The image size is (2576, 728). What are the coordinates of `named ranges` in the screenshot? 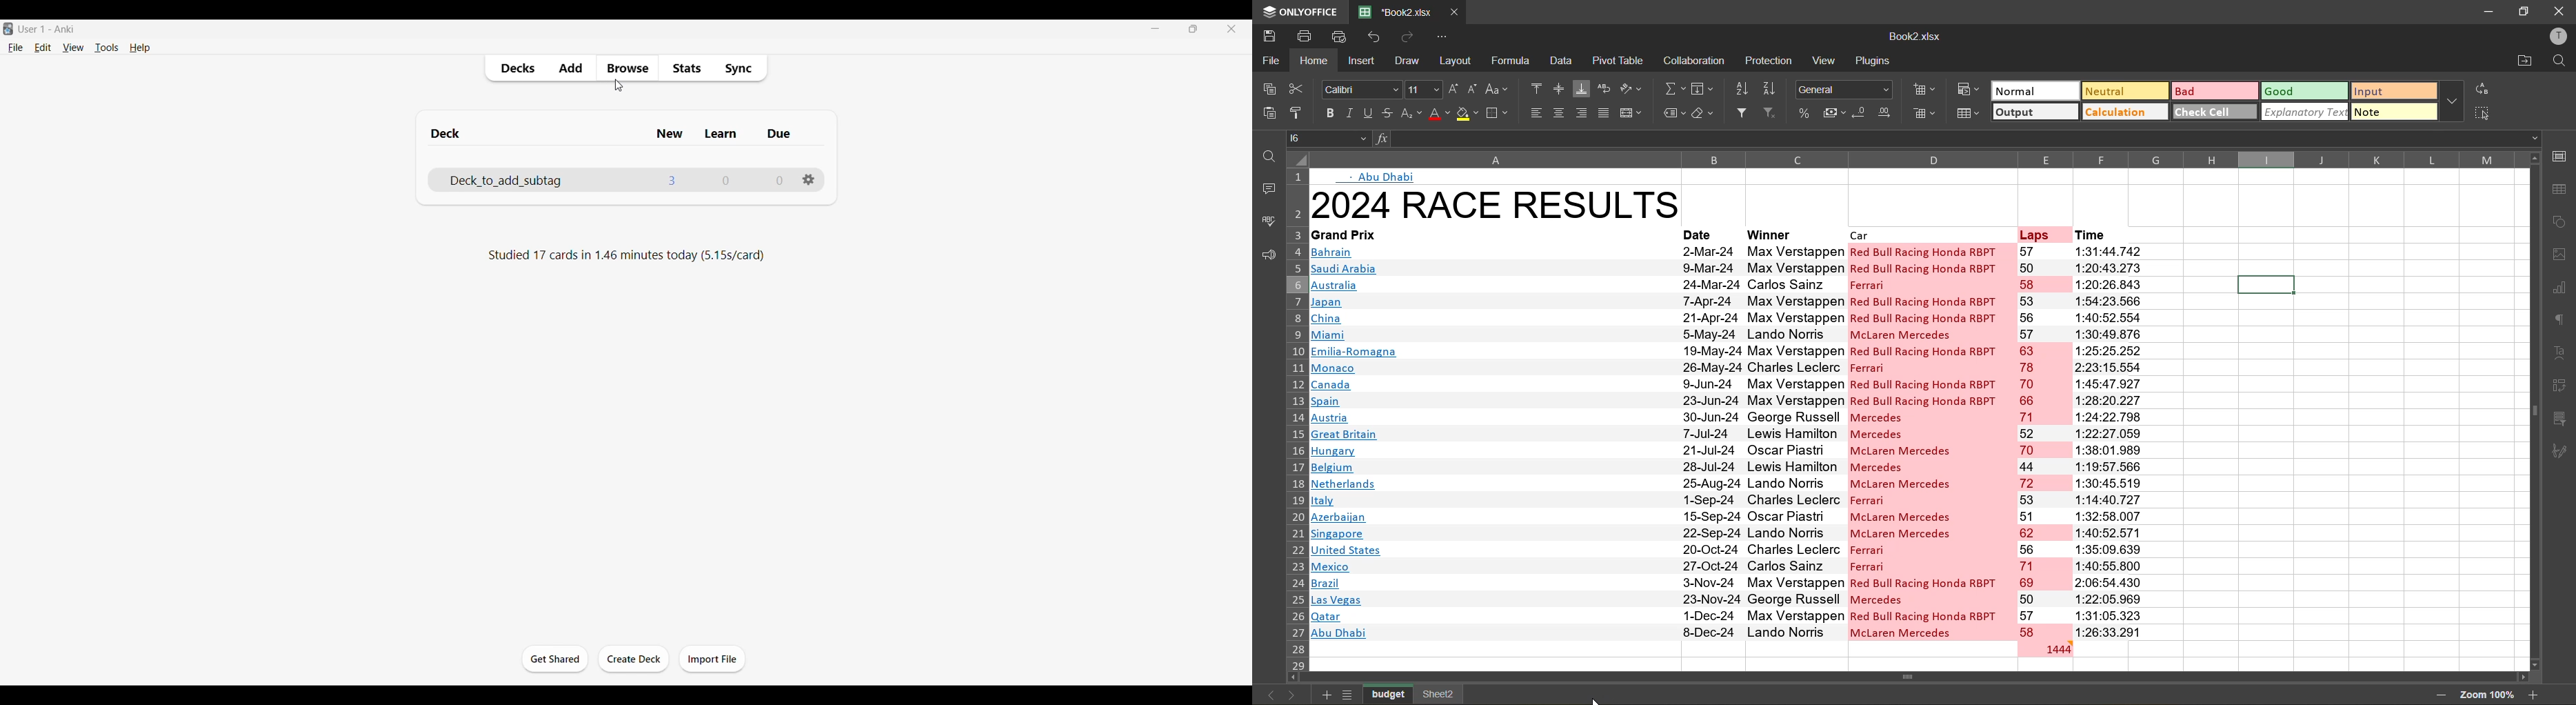 It's located at (1671, 115).